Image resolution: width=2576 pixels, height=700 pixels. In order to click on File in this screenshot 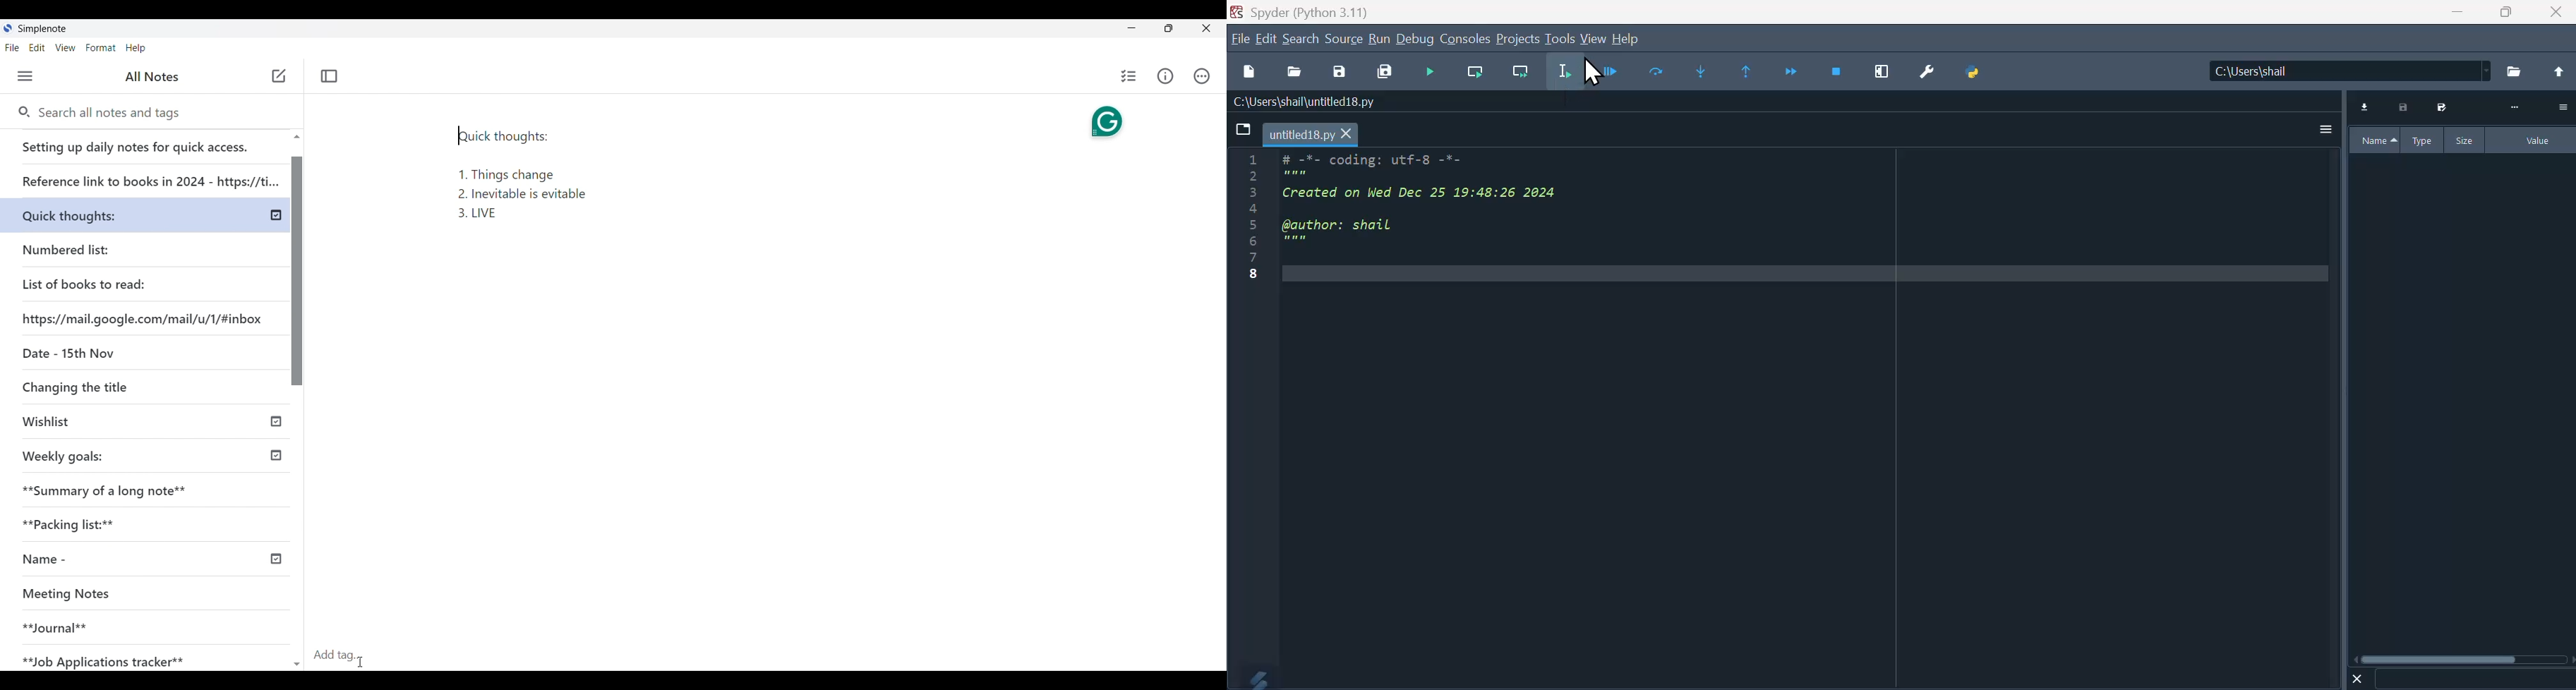, I will do `click(1244, 130)`.